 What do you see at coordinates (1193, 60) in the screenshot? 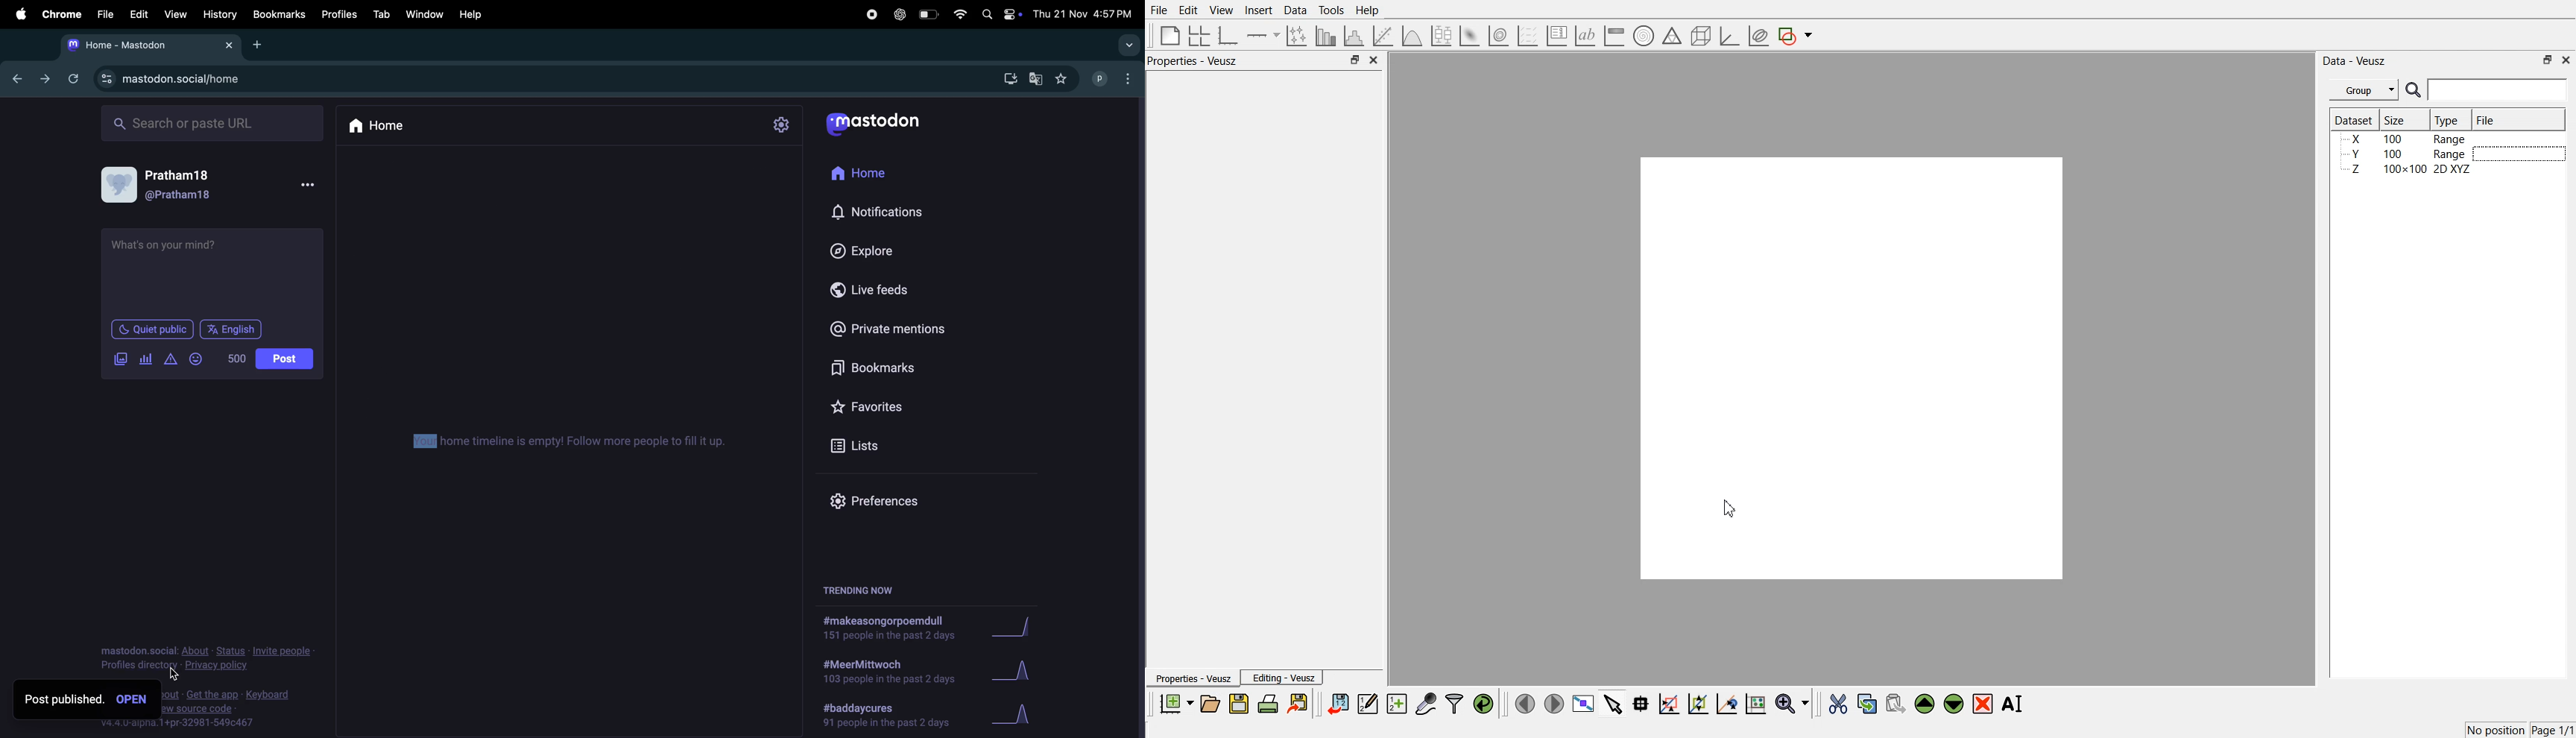
I see `Properties - Veusz` at bounding box center [1193, 60].